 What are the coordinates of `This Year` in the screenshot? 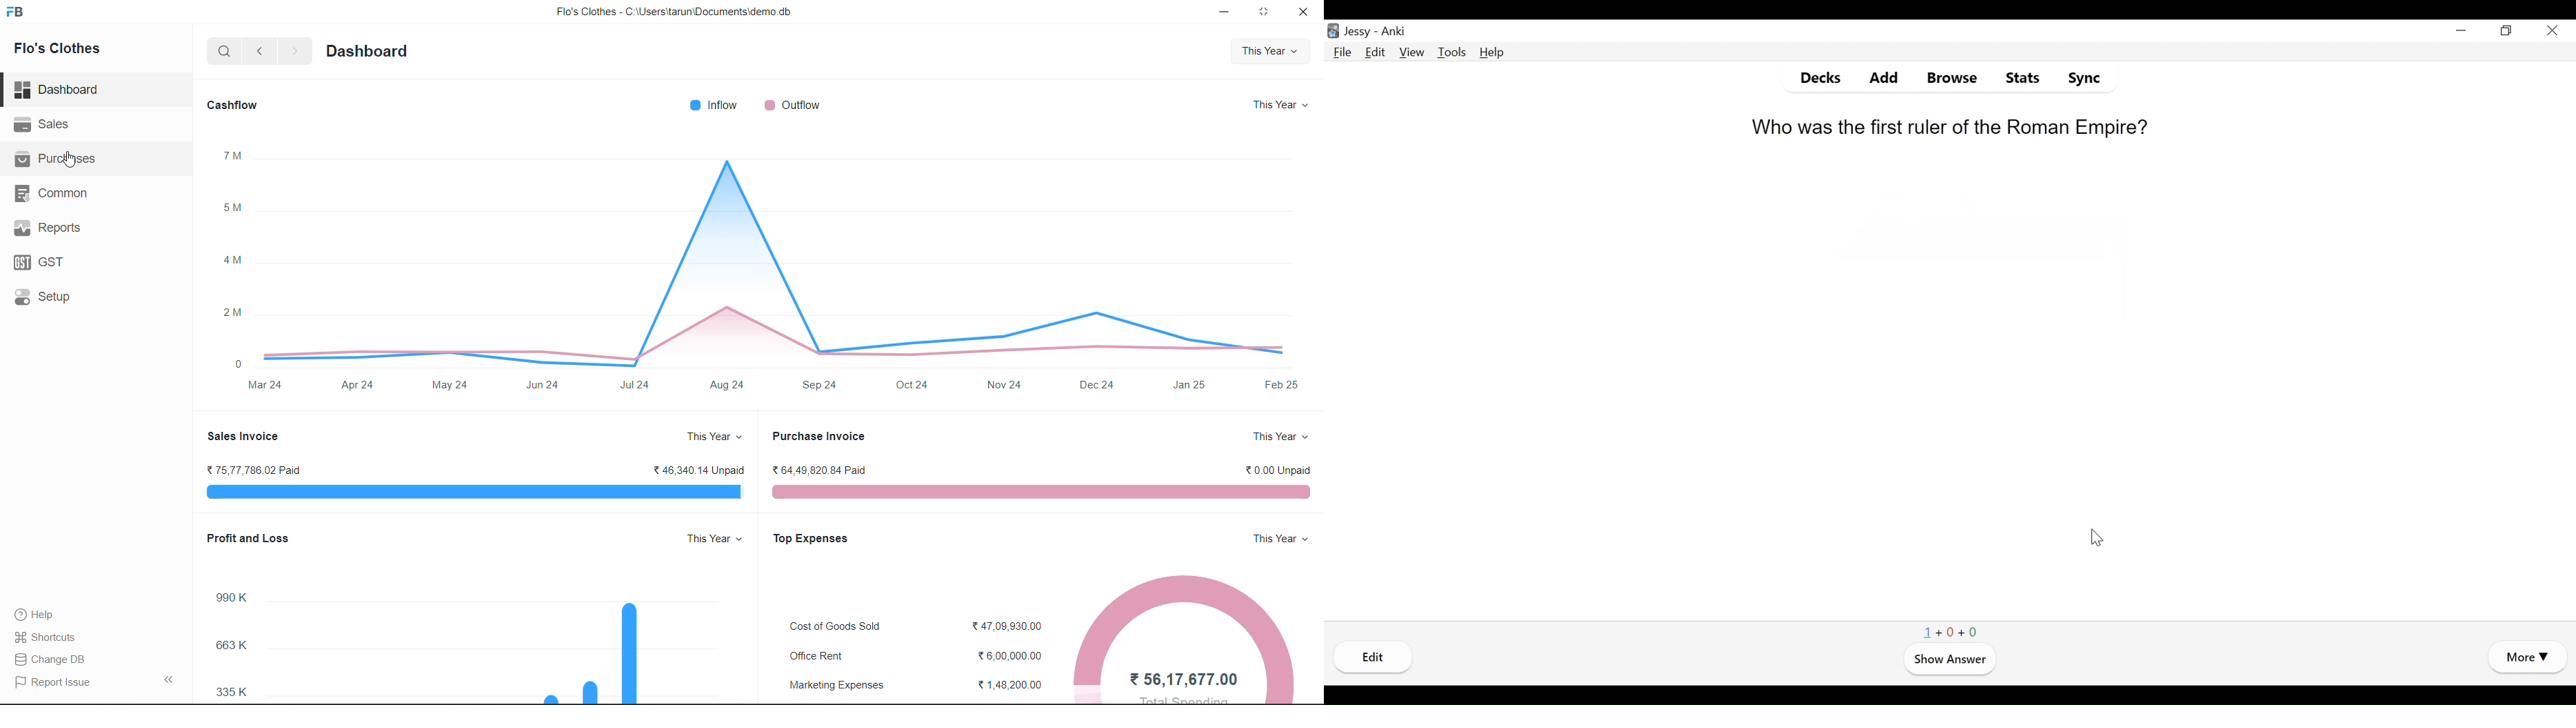 It's located at (1273, 540).